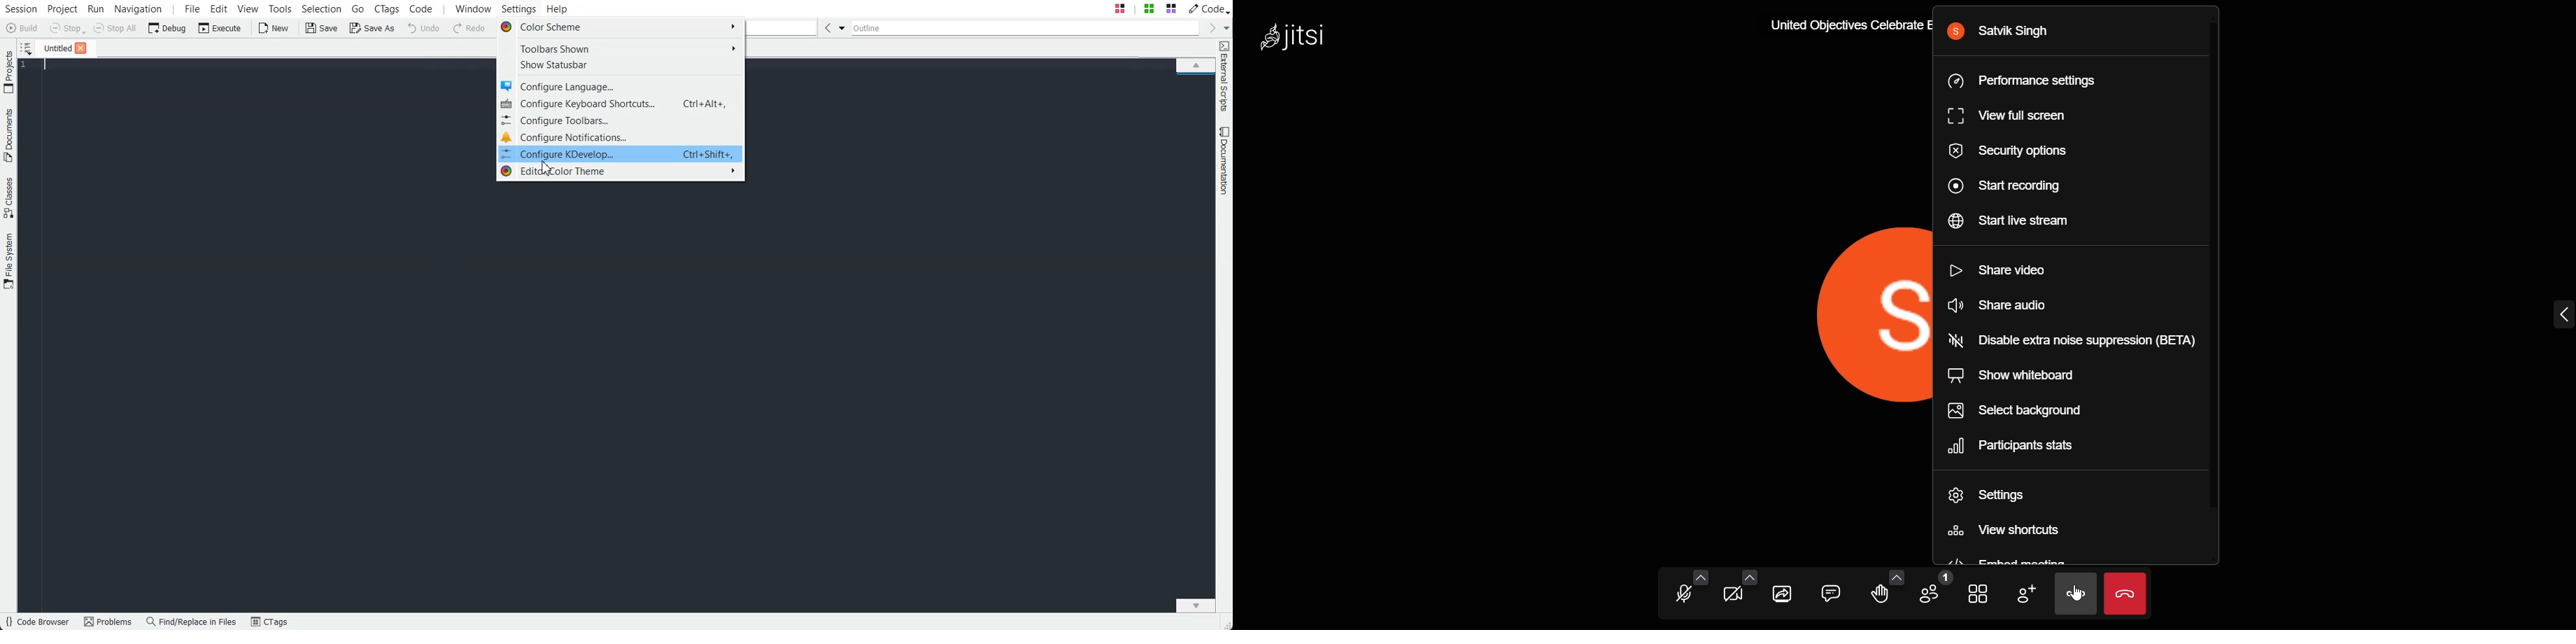 The image size is (2576, 644). Describe the element at coordinates (2127, 595) in the screenshot. I see `leave the call` at that location.